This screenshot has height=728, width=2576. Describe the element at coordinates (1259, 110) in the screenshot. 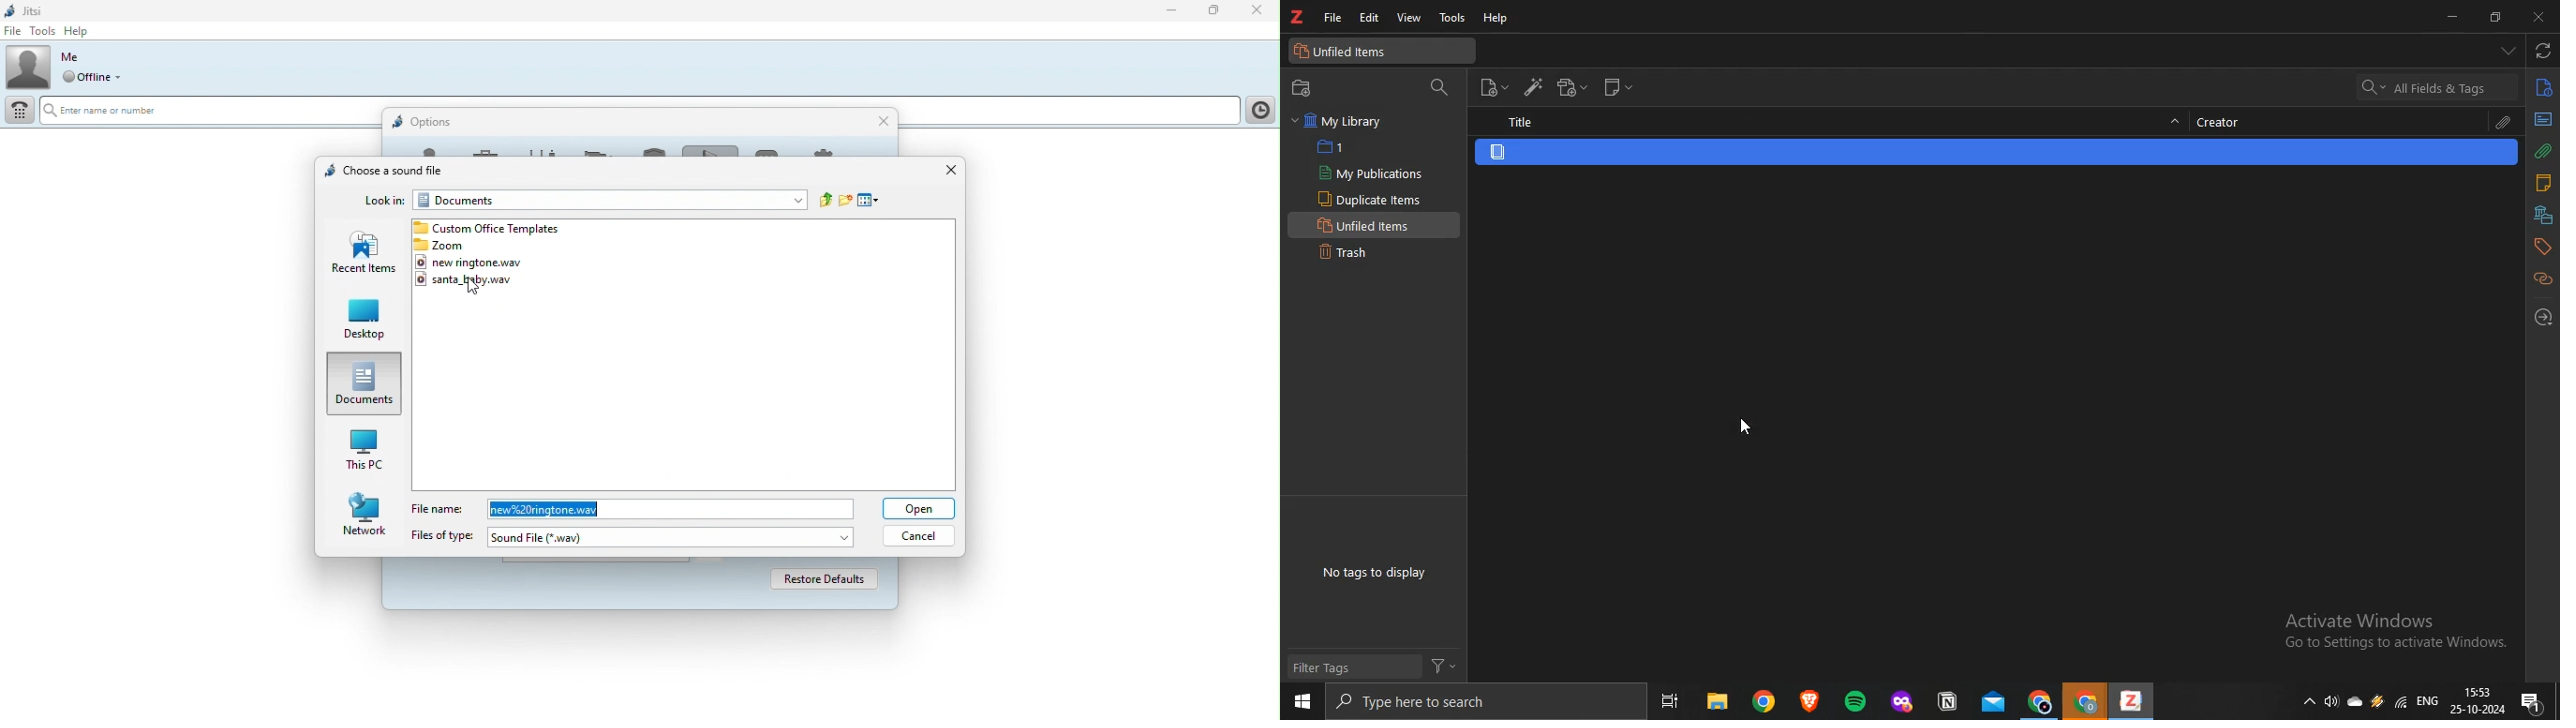

I see `History` at that location.